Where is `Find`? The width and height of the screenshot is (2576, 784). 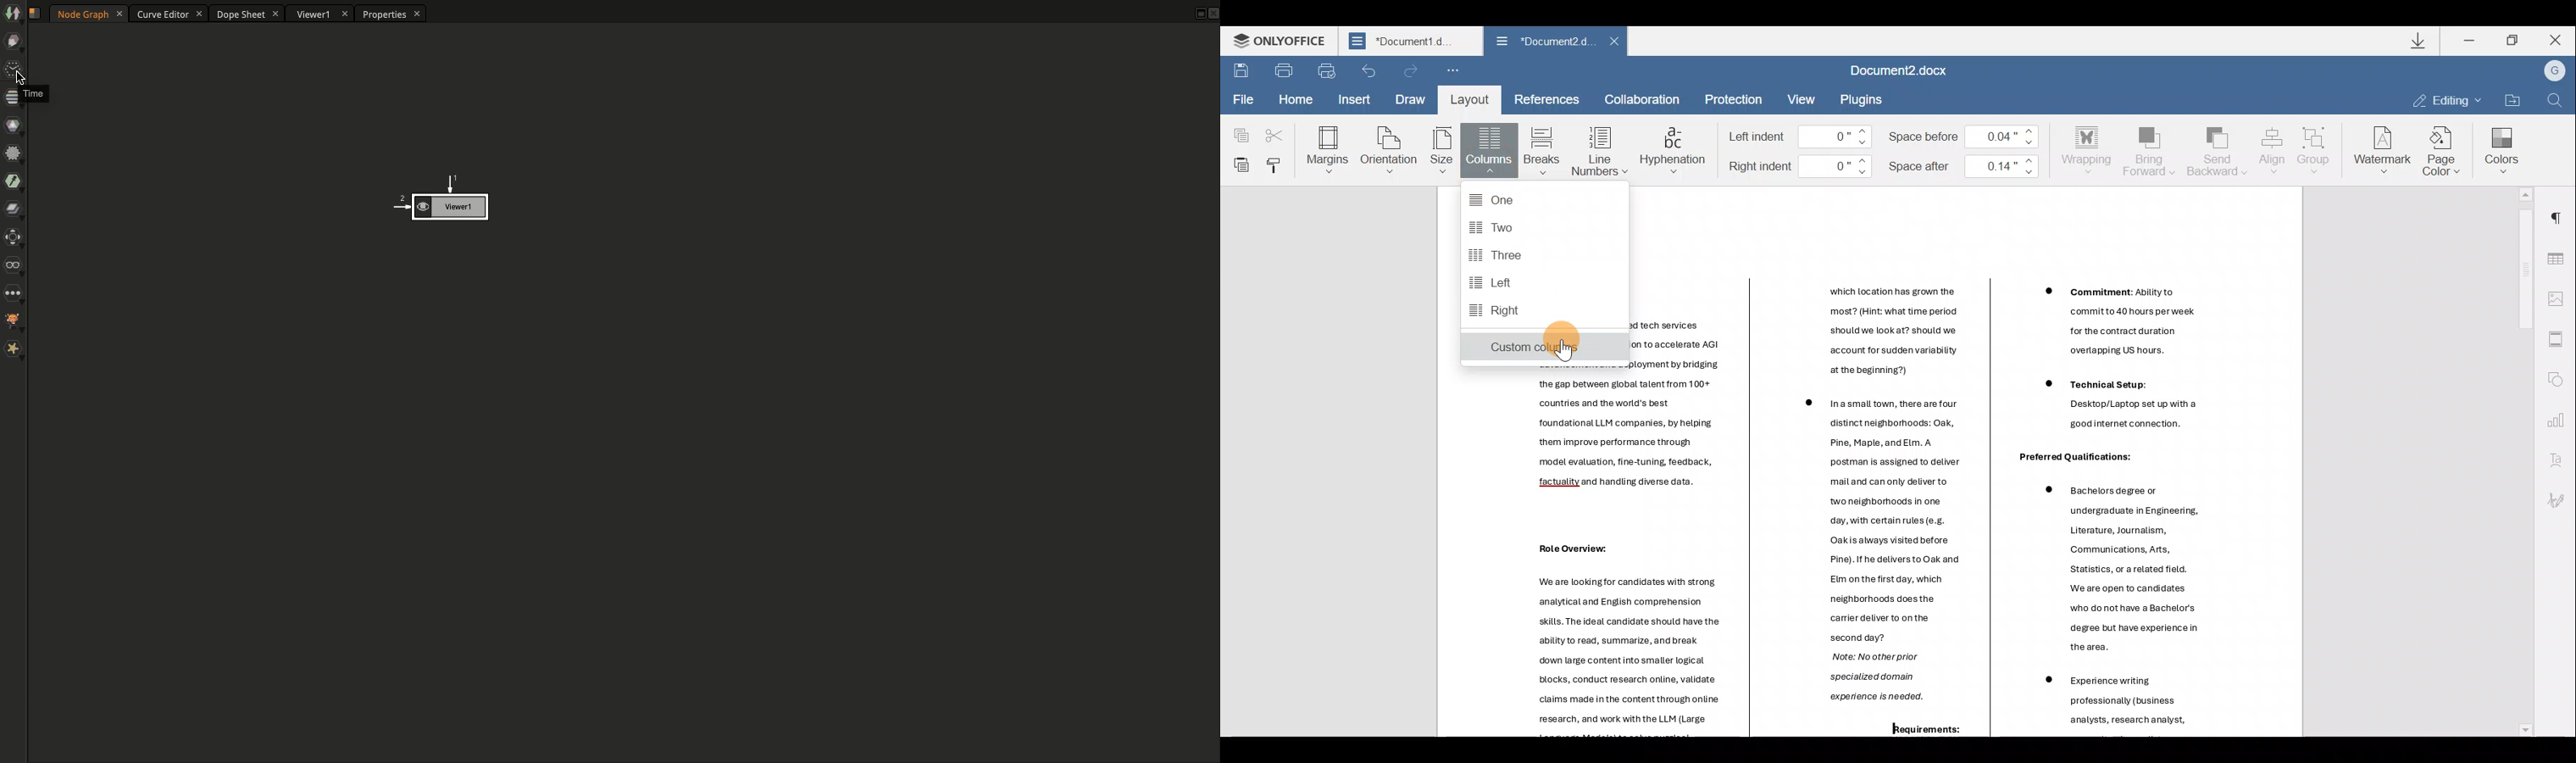 Find is located at coordinates (2556, 101).